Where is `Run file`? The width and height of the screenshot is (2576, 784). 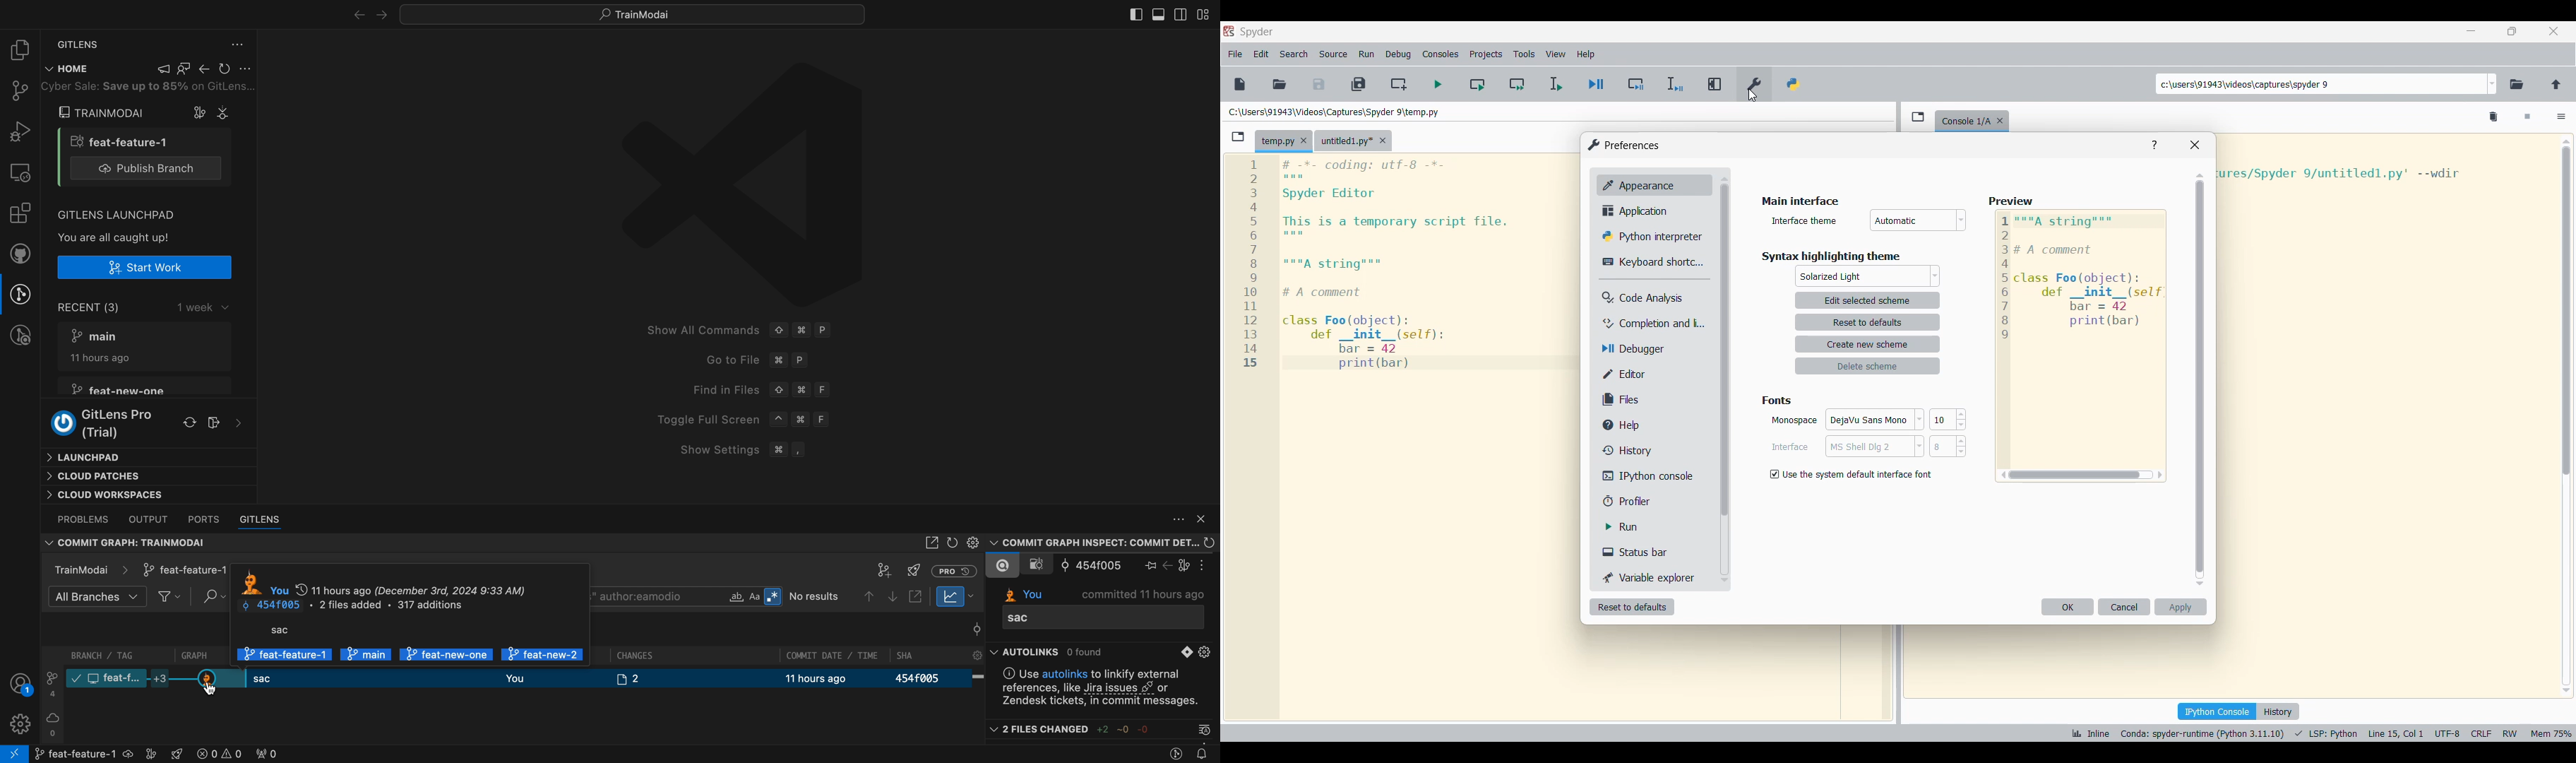 Run file is located at coordinates (1439, 84).